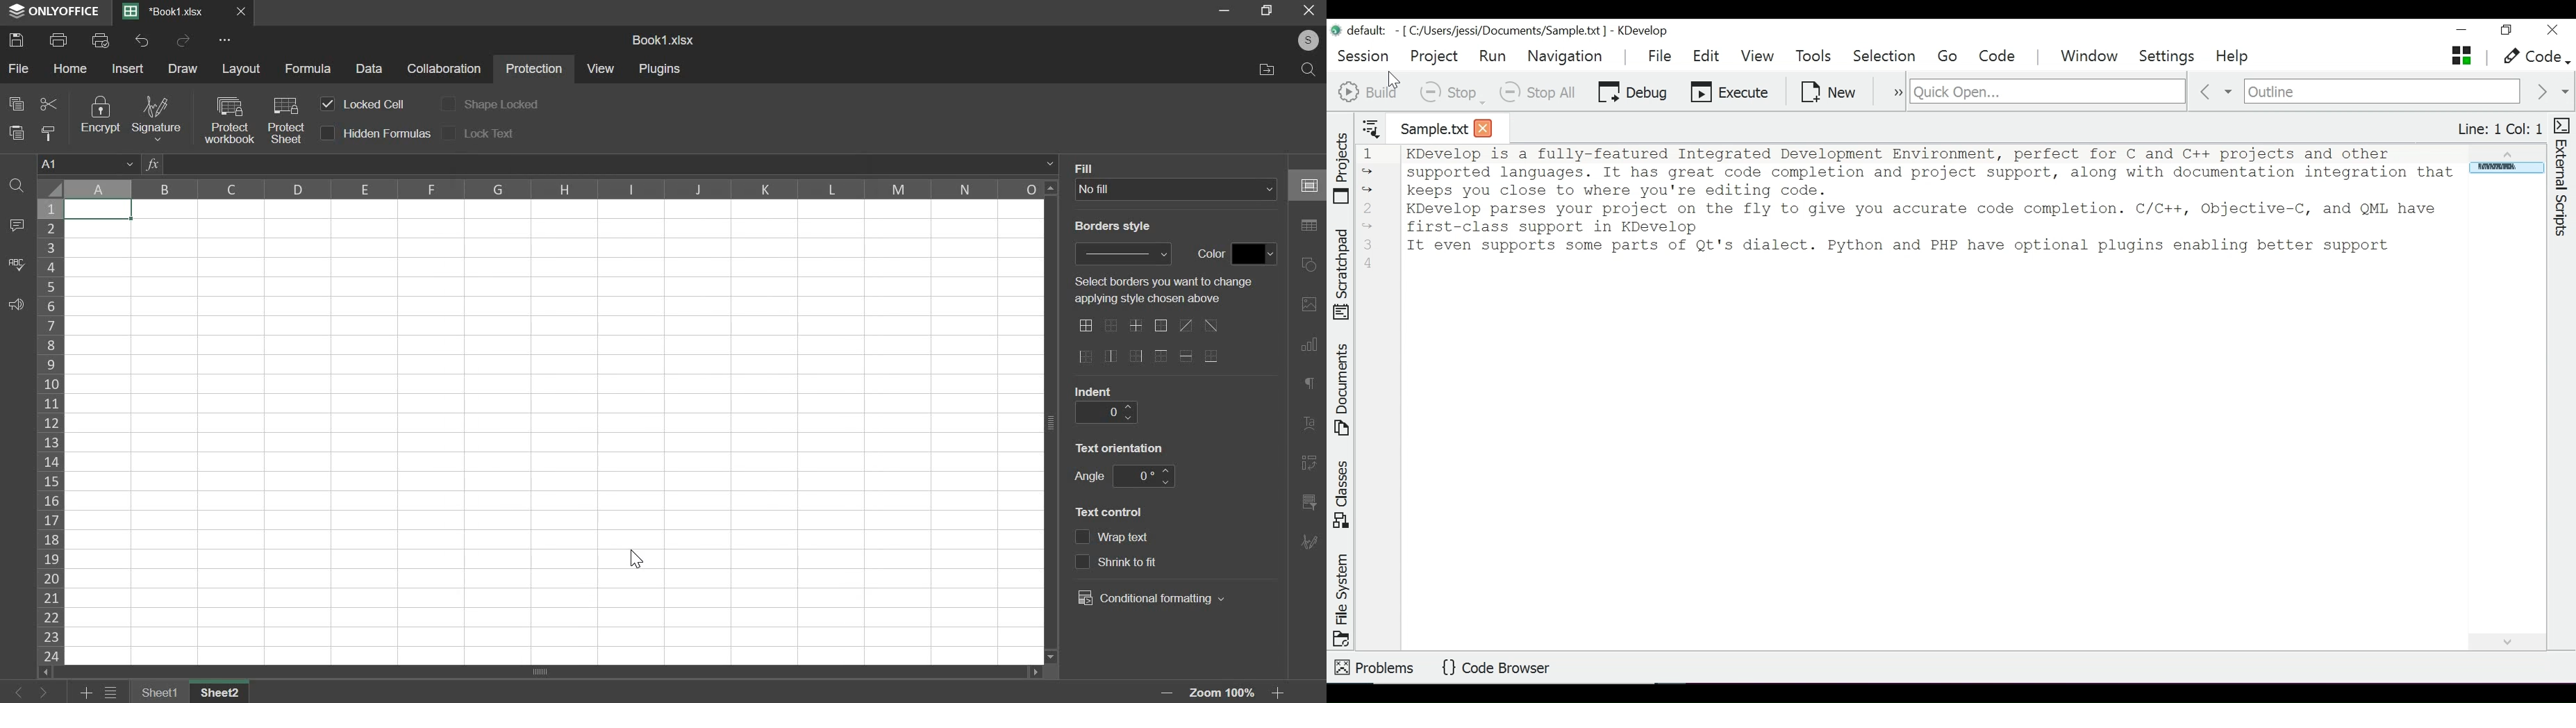 This screenshot has width=2576, height=728. I want to click on text control, so click(1150, 562).